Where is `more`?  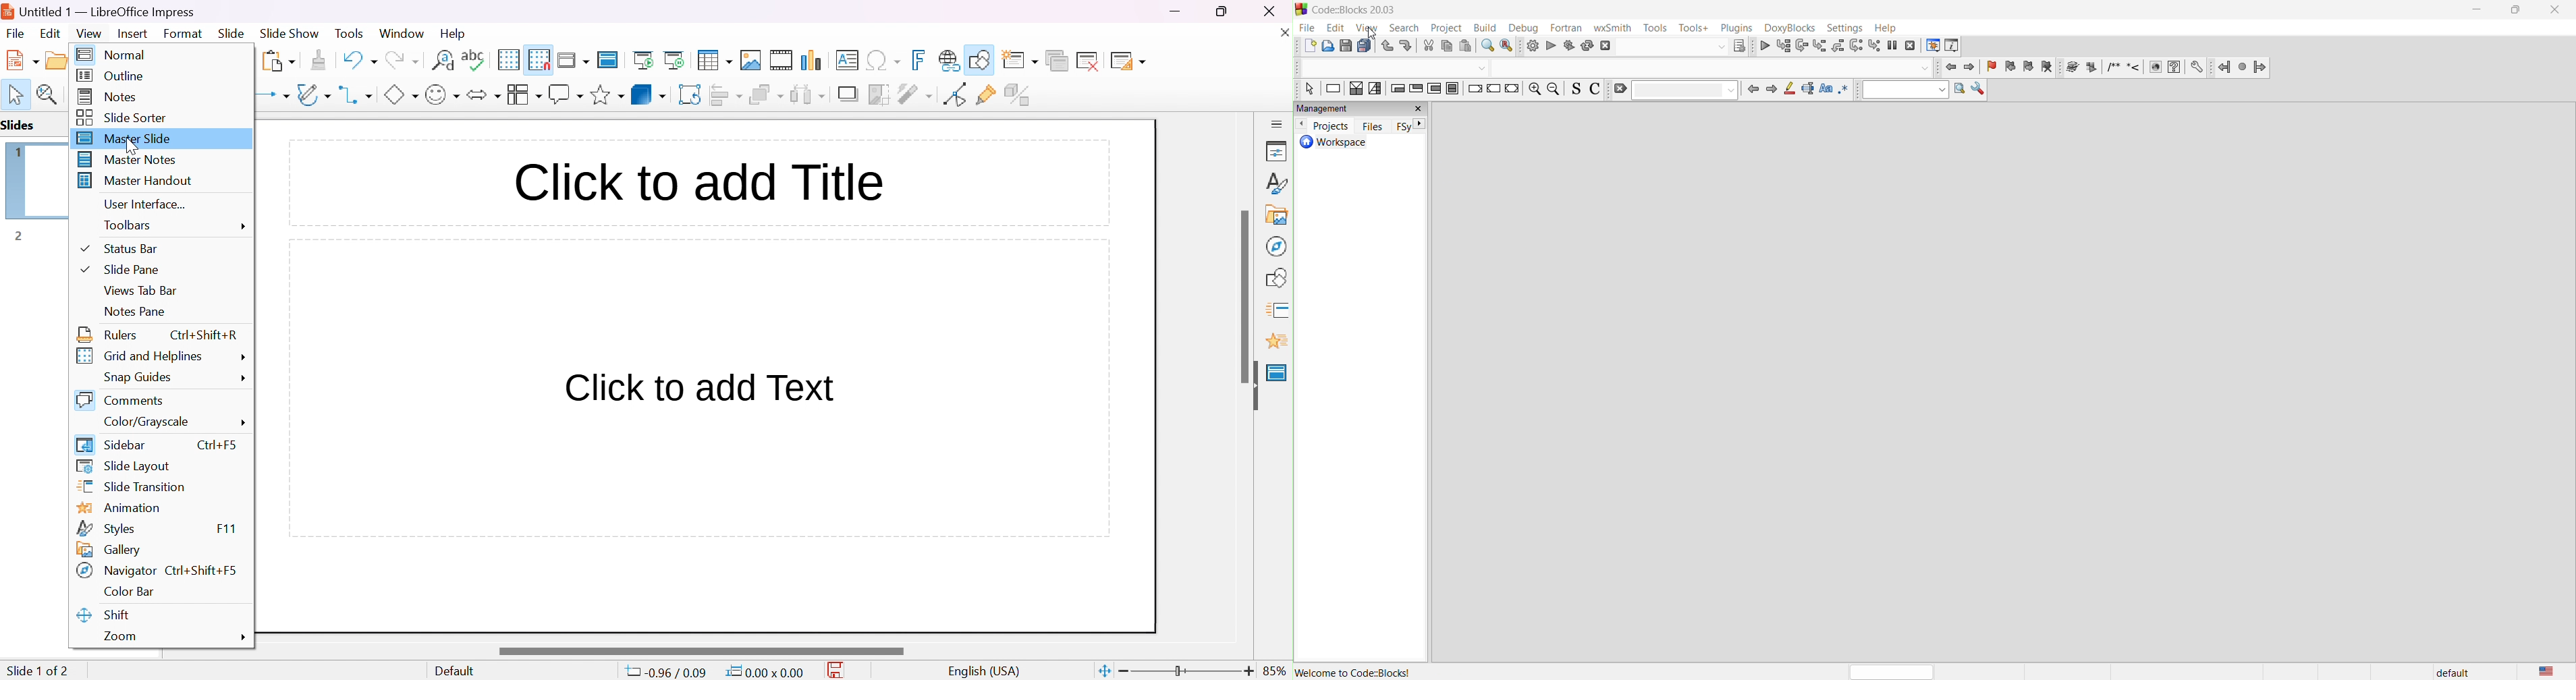 more is located at coordinates (244, 424).